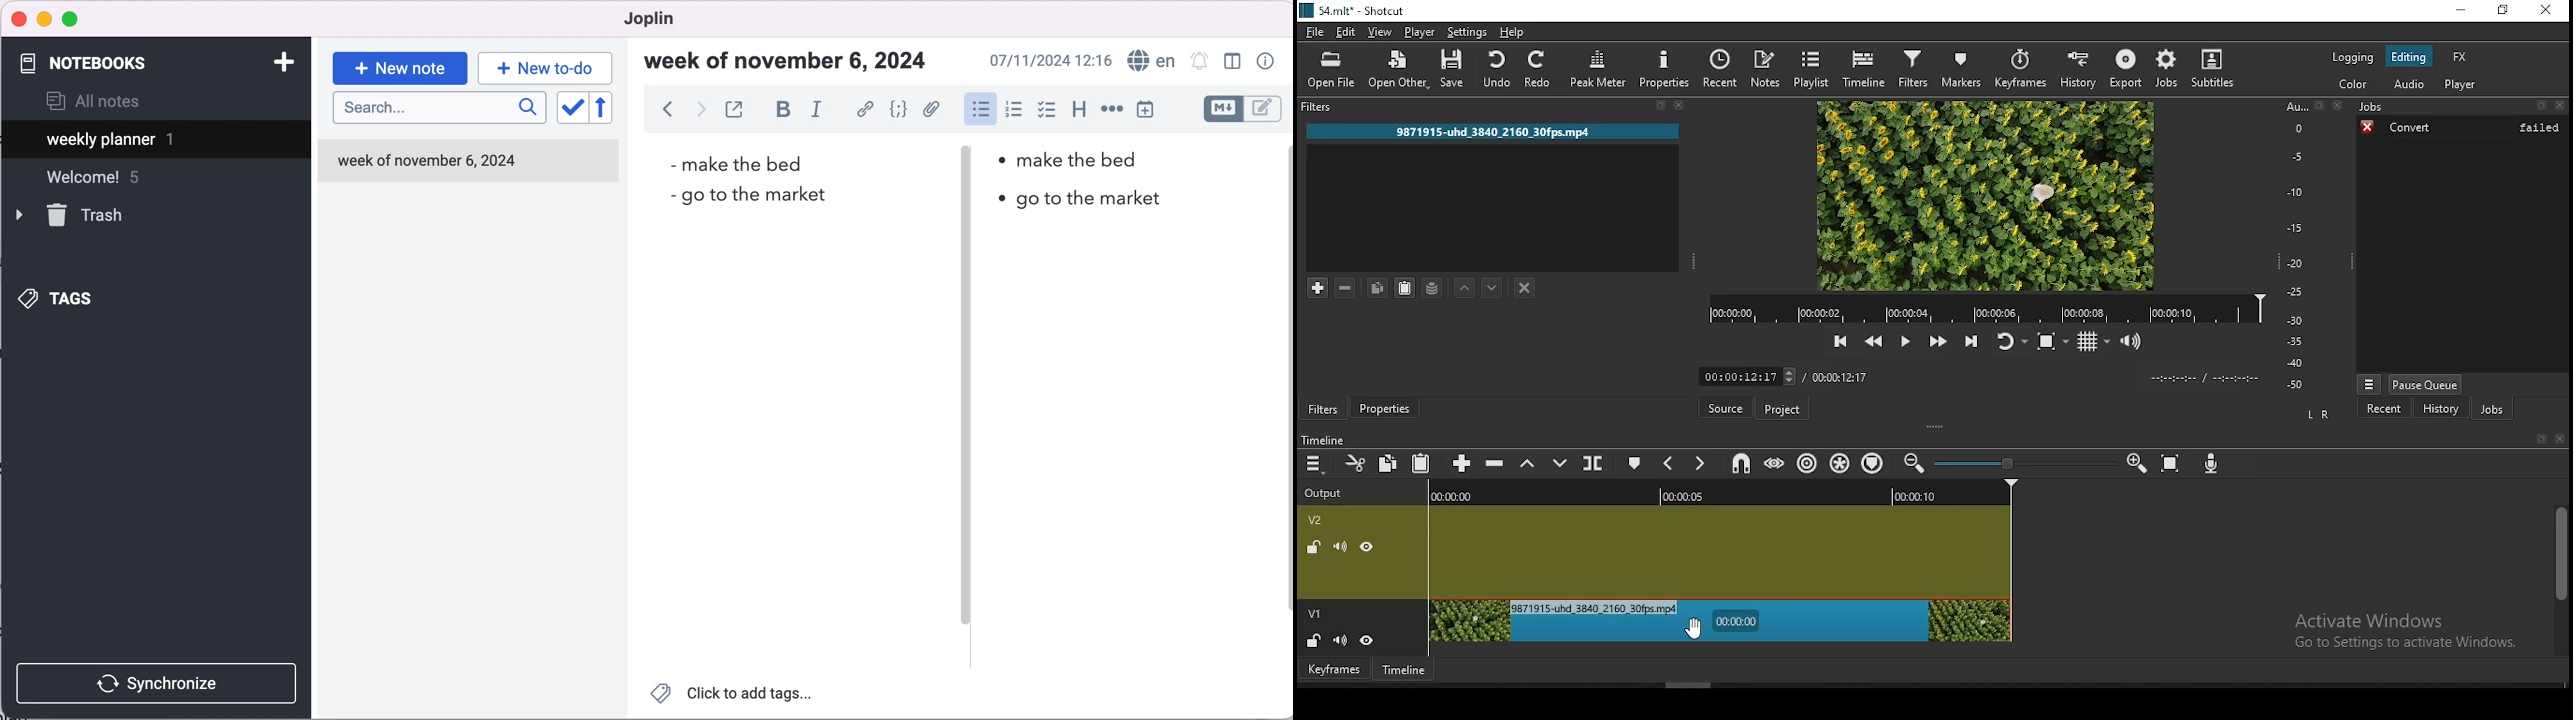  Describe the element at coordinates (439, 108) in the screenshot. I see `search` at that location.